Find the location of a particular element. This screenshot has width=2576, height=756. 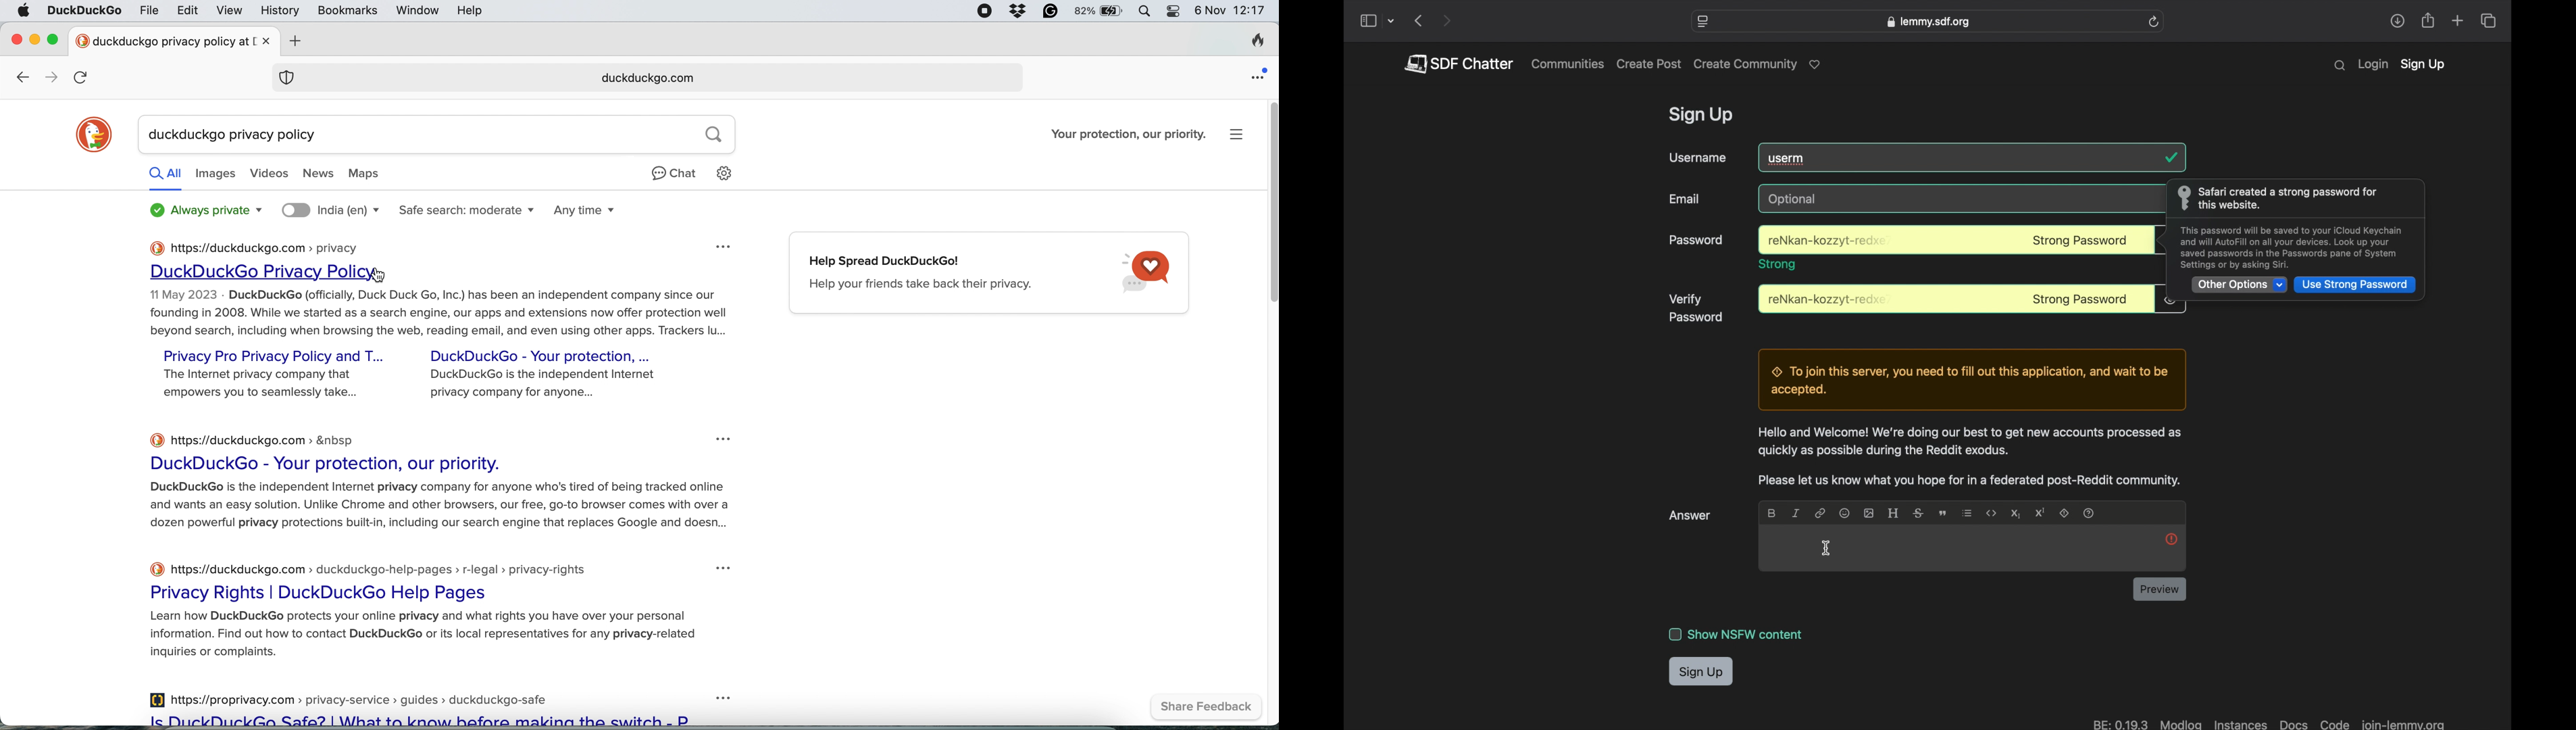

refresh is located at coordinates (2154, 22).